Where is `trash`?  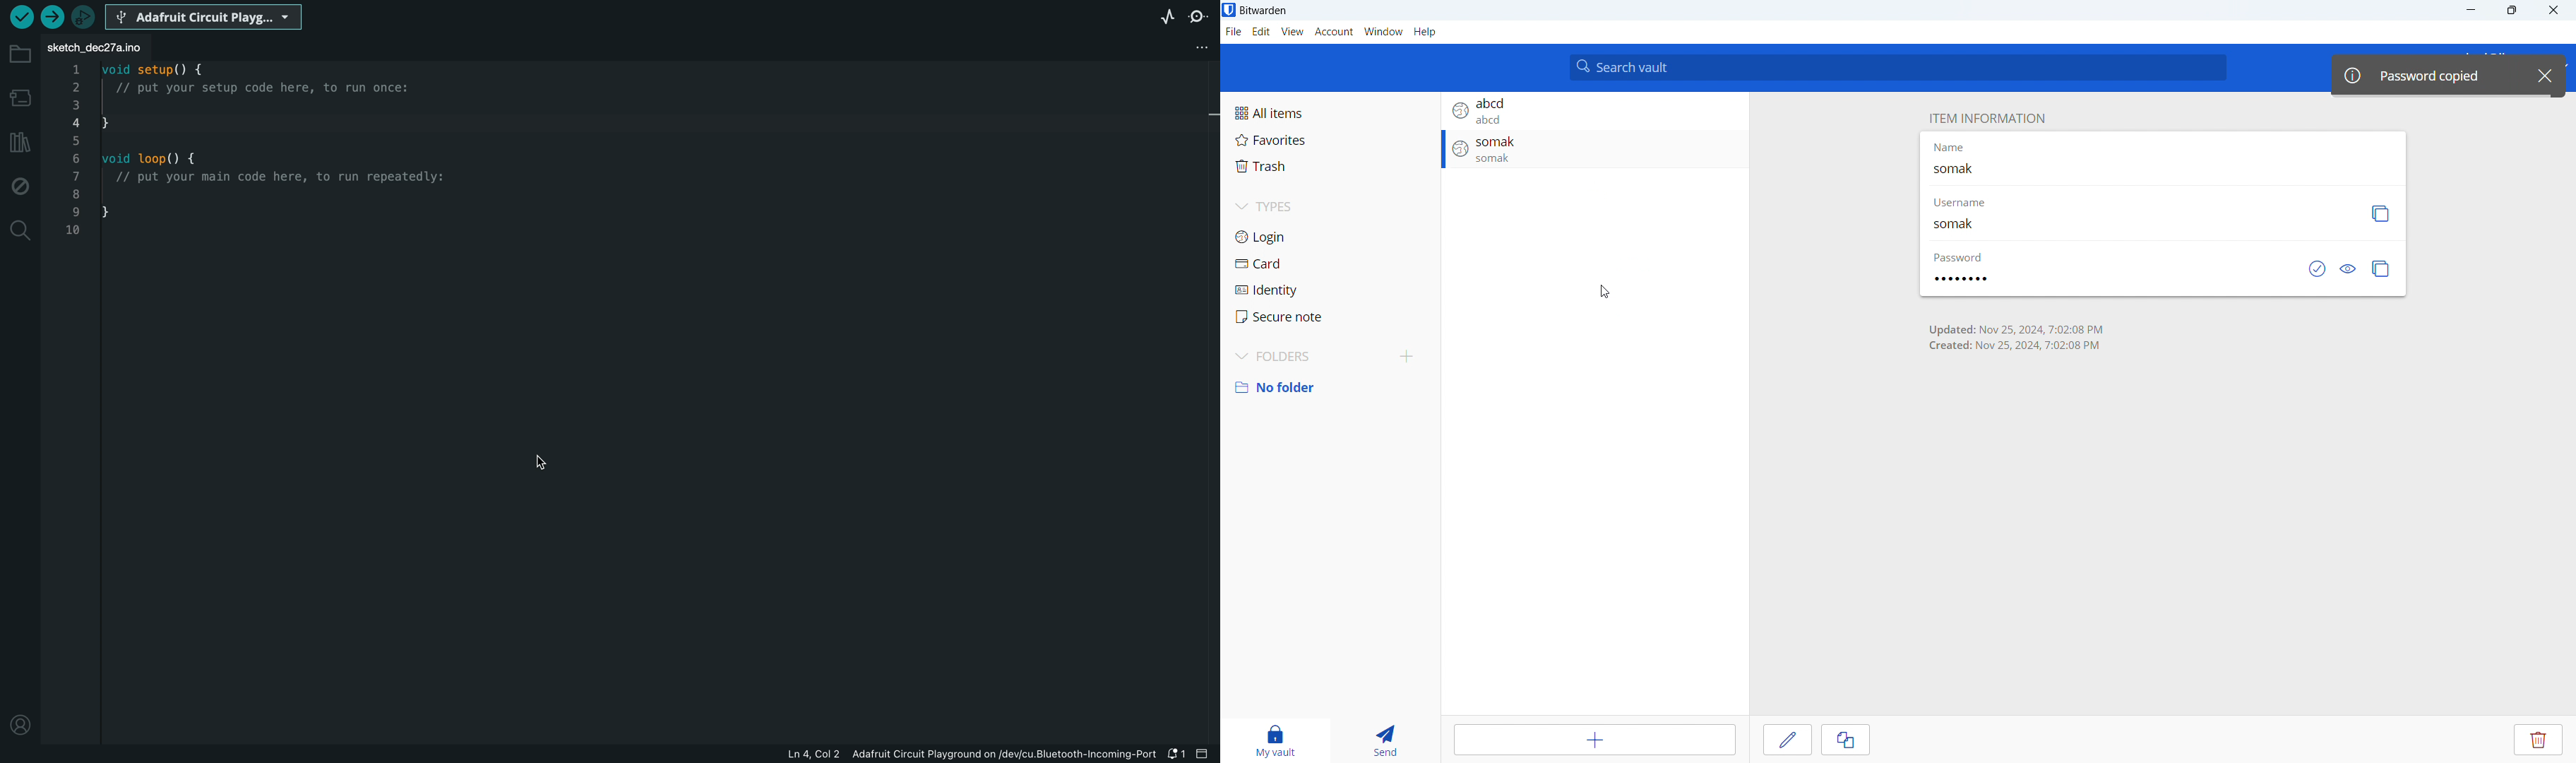
trash is located at coordinates (1330, 166).